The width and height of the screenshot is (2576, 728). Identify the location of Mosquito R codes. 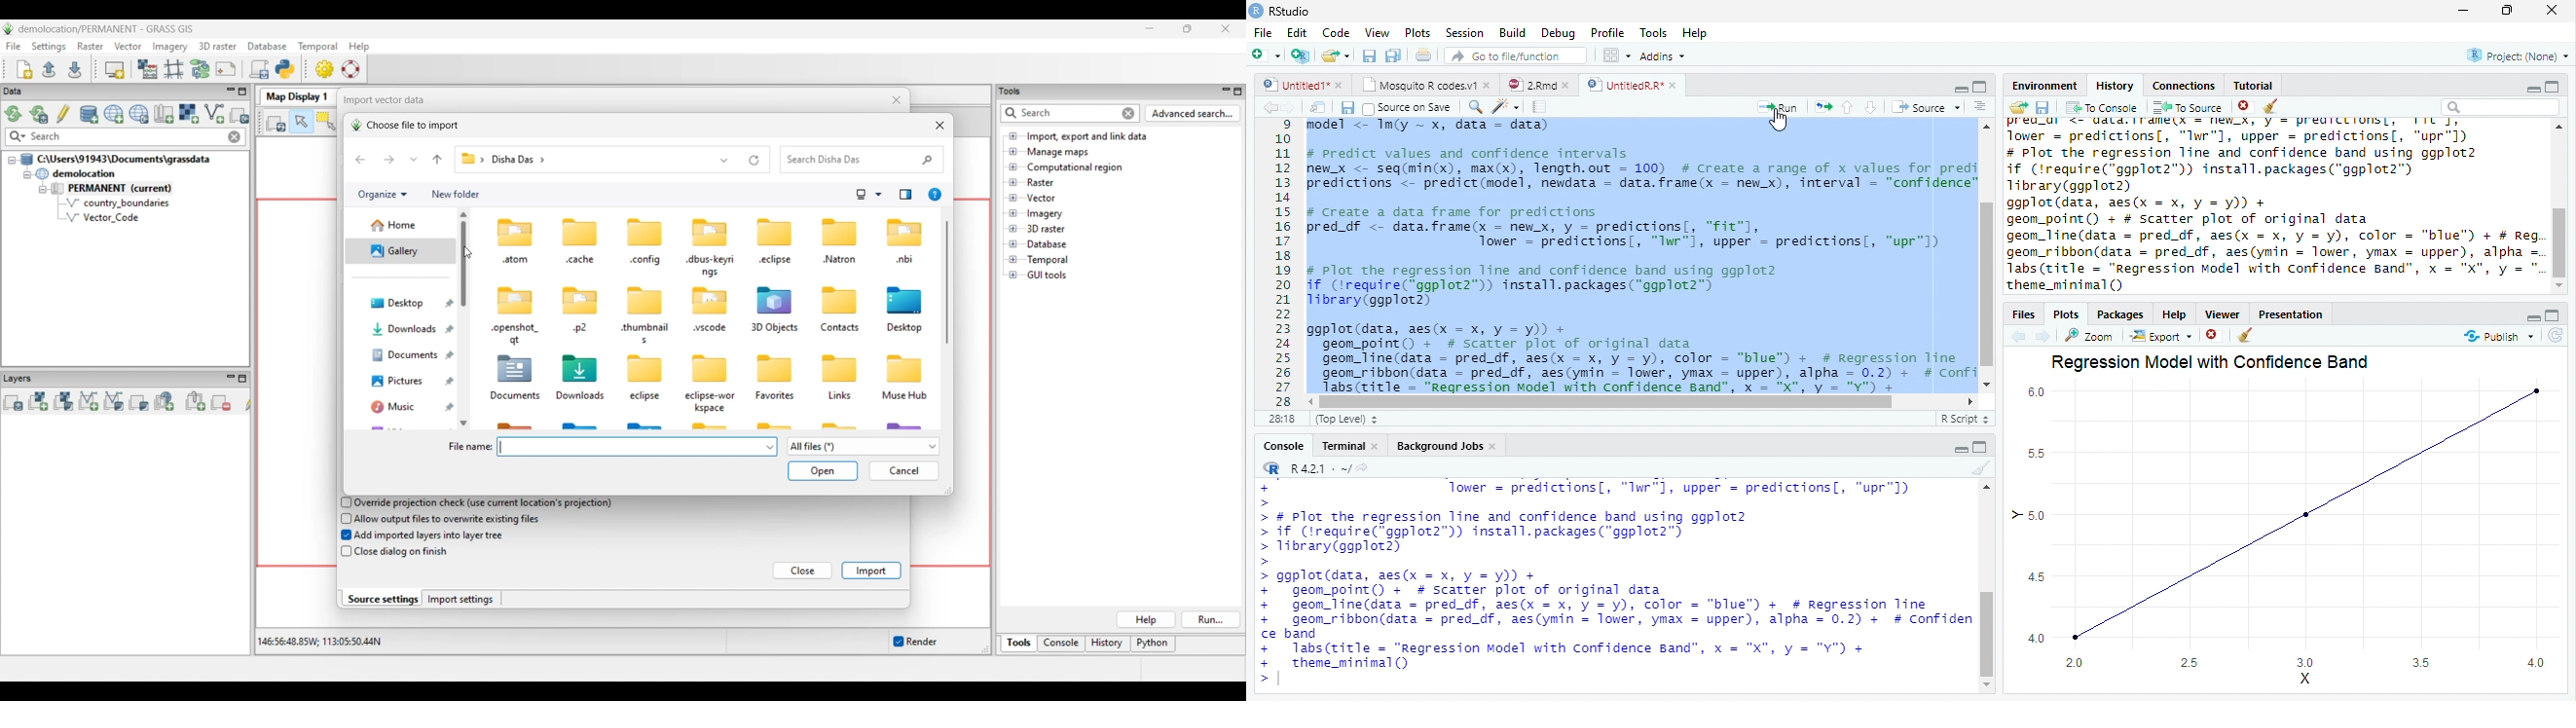
(1425, 85).